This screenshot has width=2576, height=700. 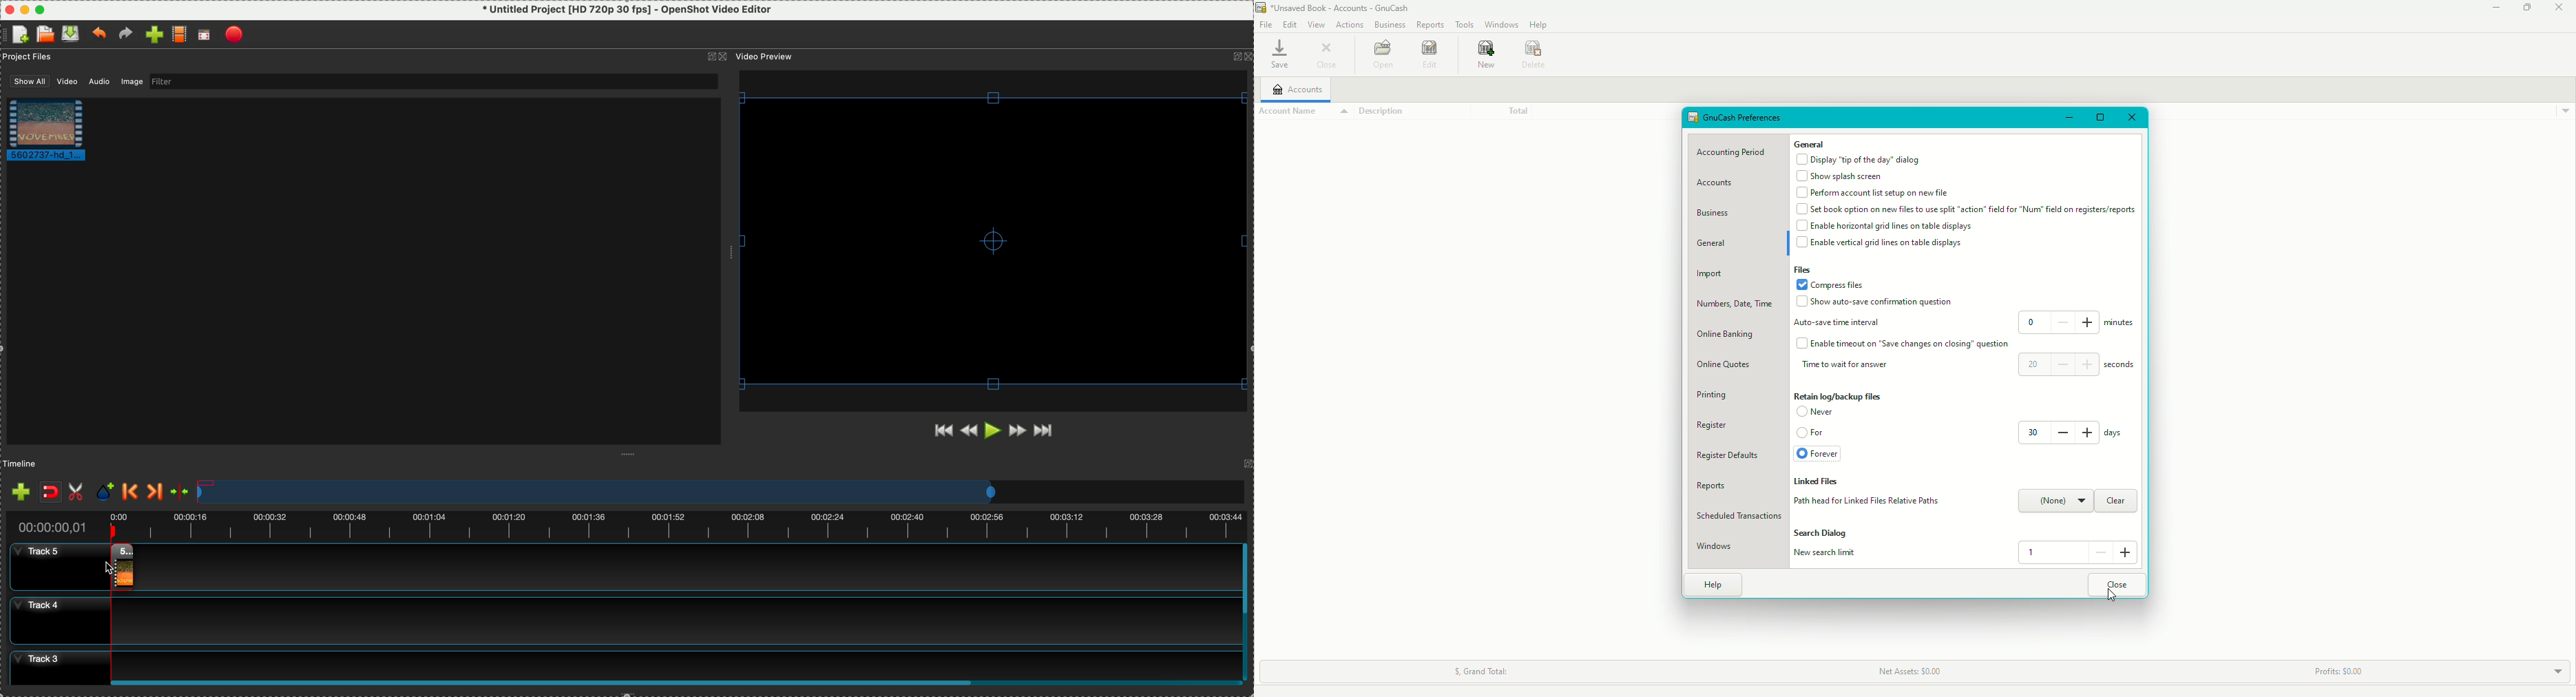 I want to click on Tools, so click(x=1466, y=23).